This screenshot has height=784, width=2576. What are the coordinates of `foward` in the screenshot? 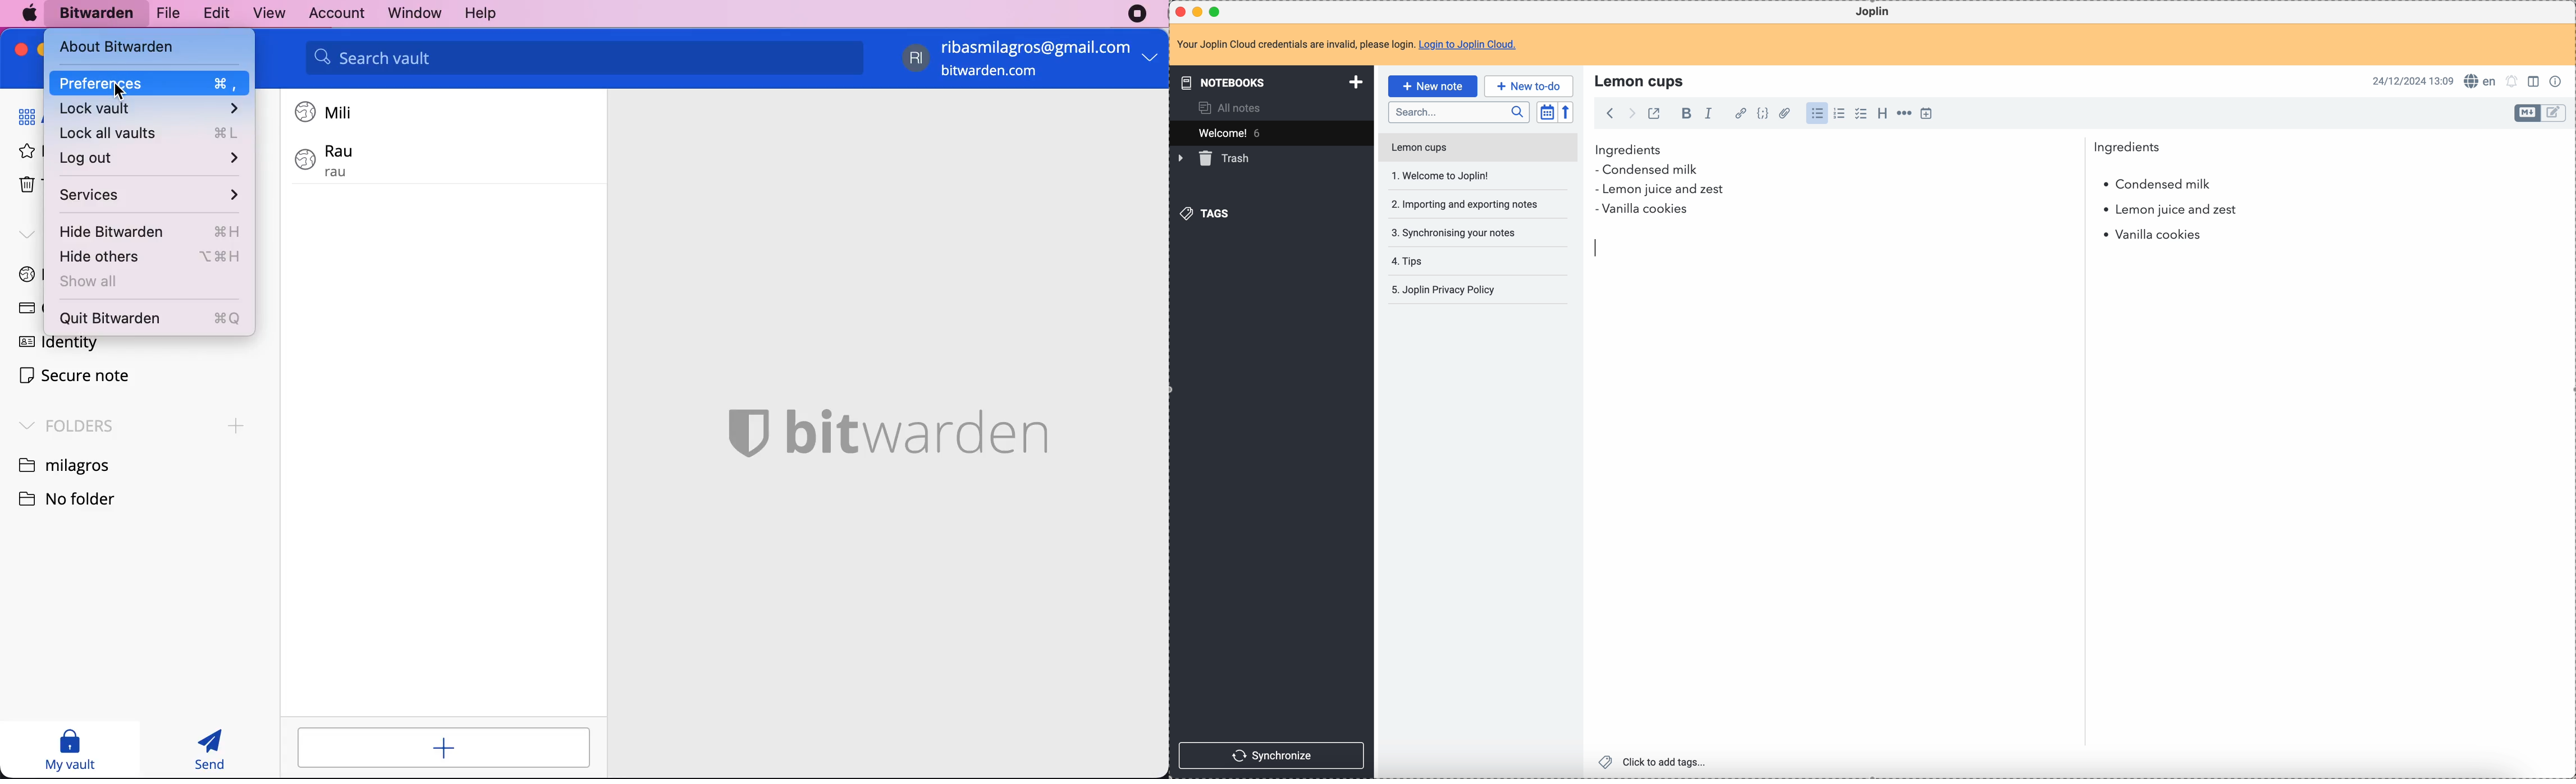 It's located at (1631, 113).